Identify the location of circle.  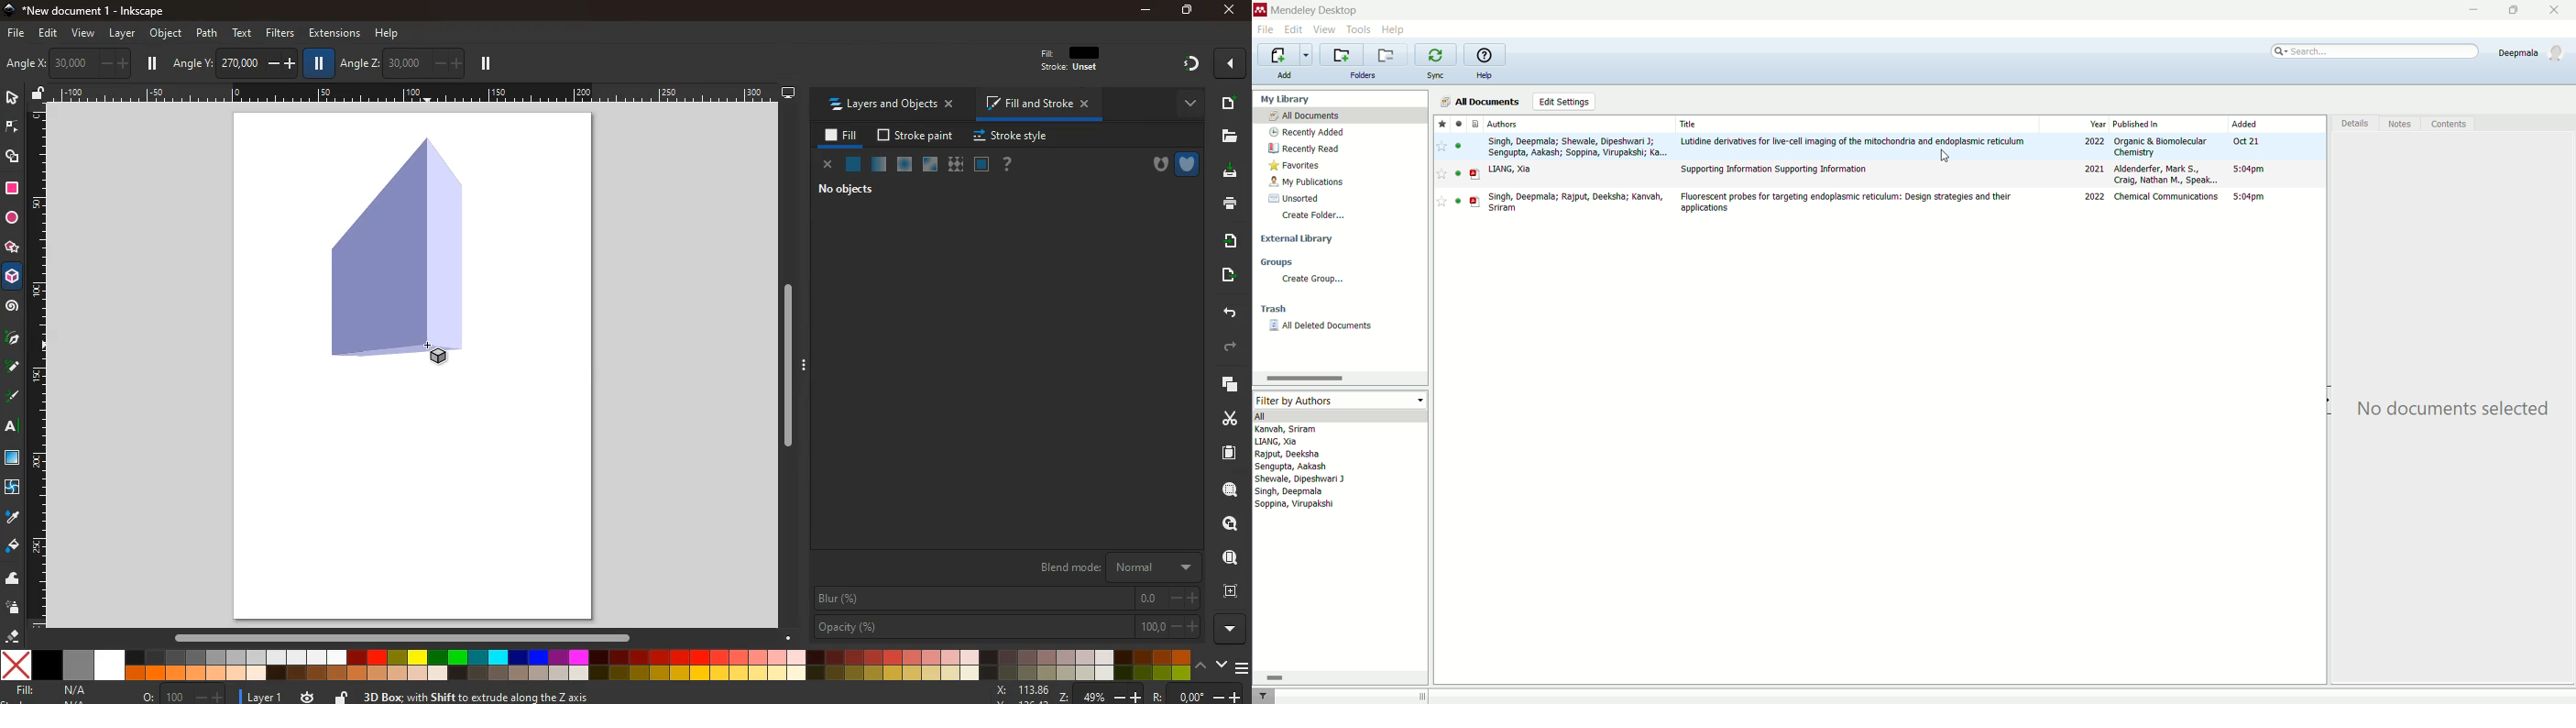
(11, 217).